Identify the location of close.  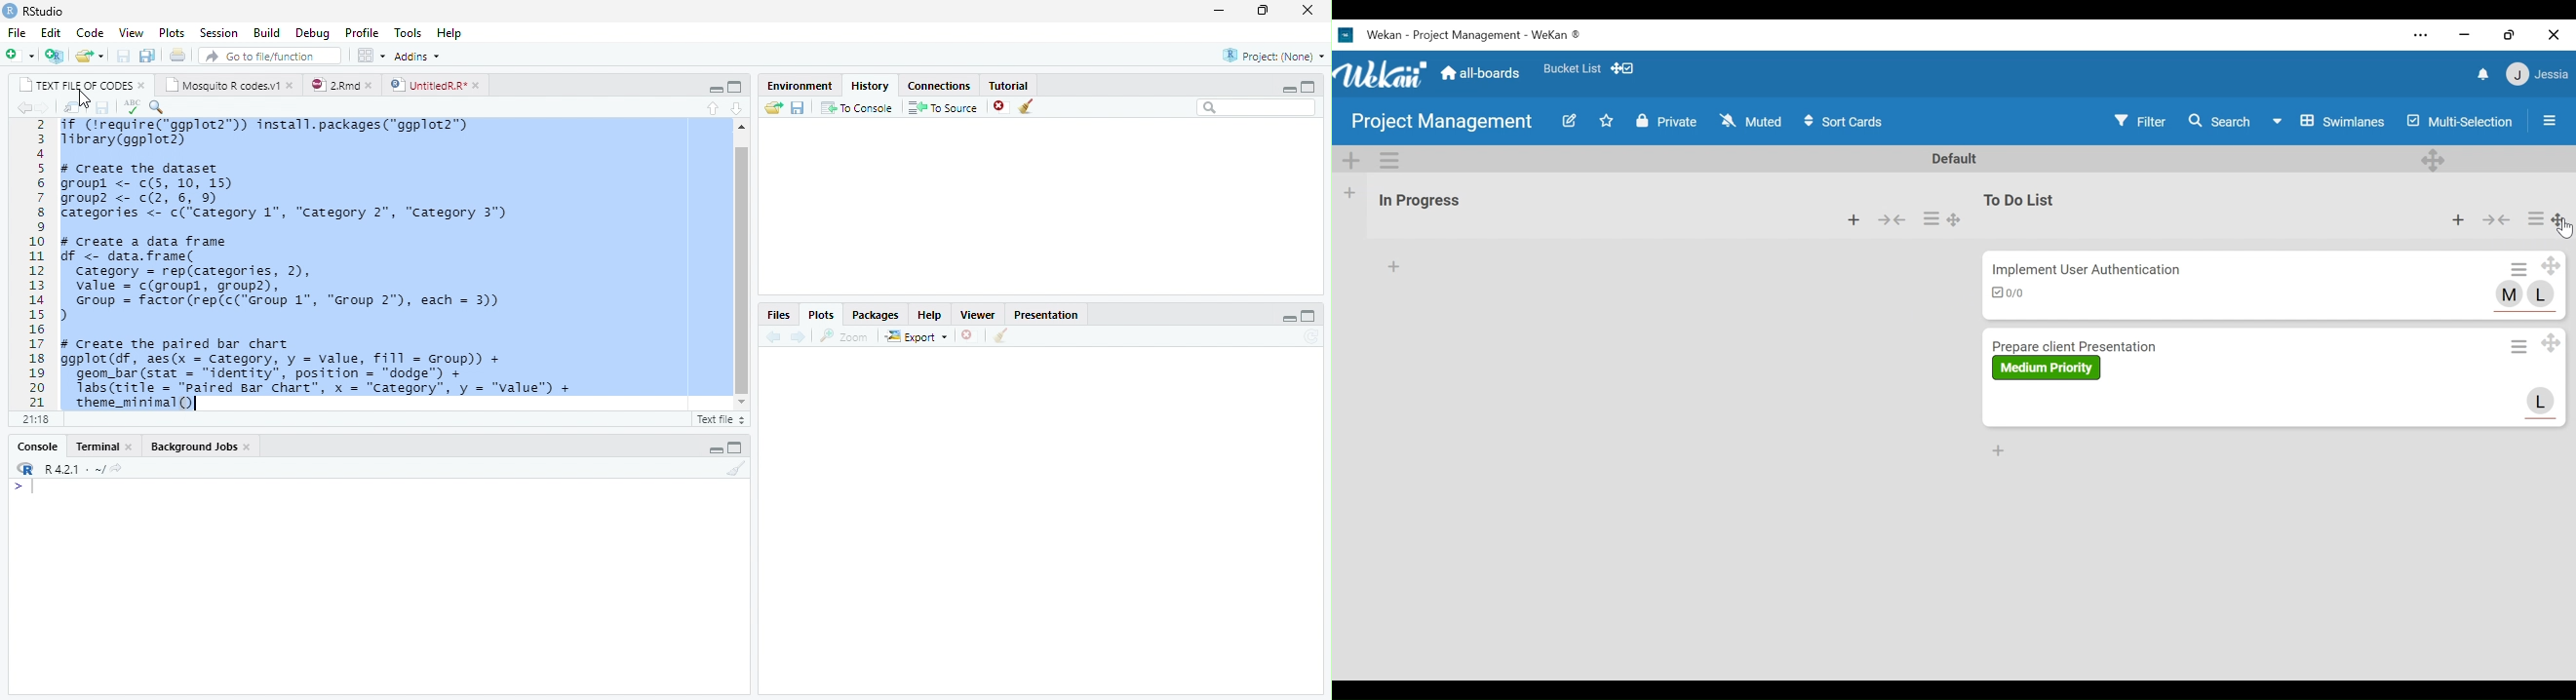
(477, 86).